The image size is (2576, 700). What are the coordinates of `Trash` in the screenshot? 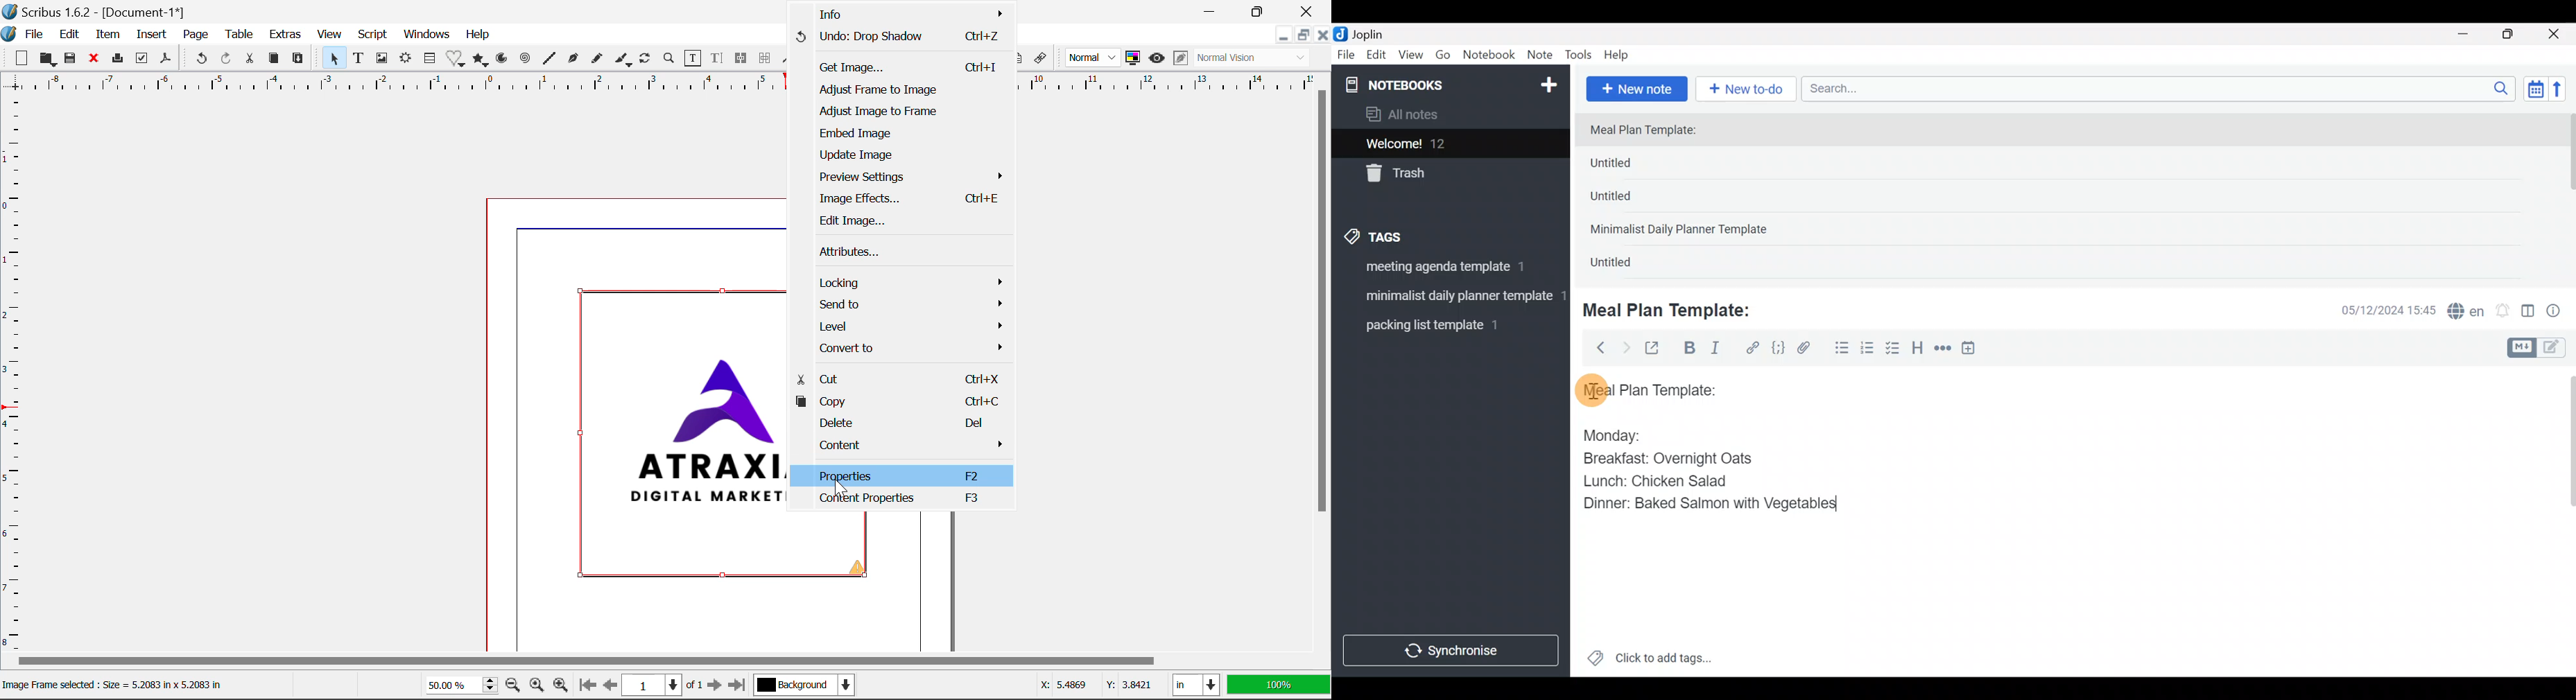 It's located at (1443, 174).